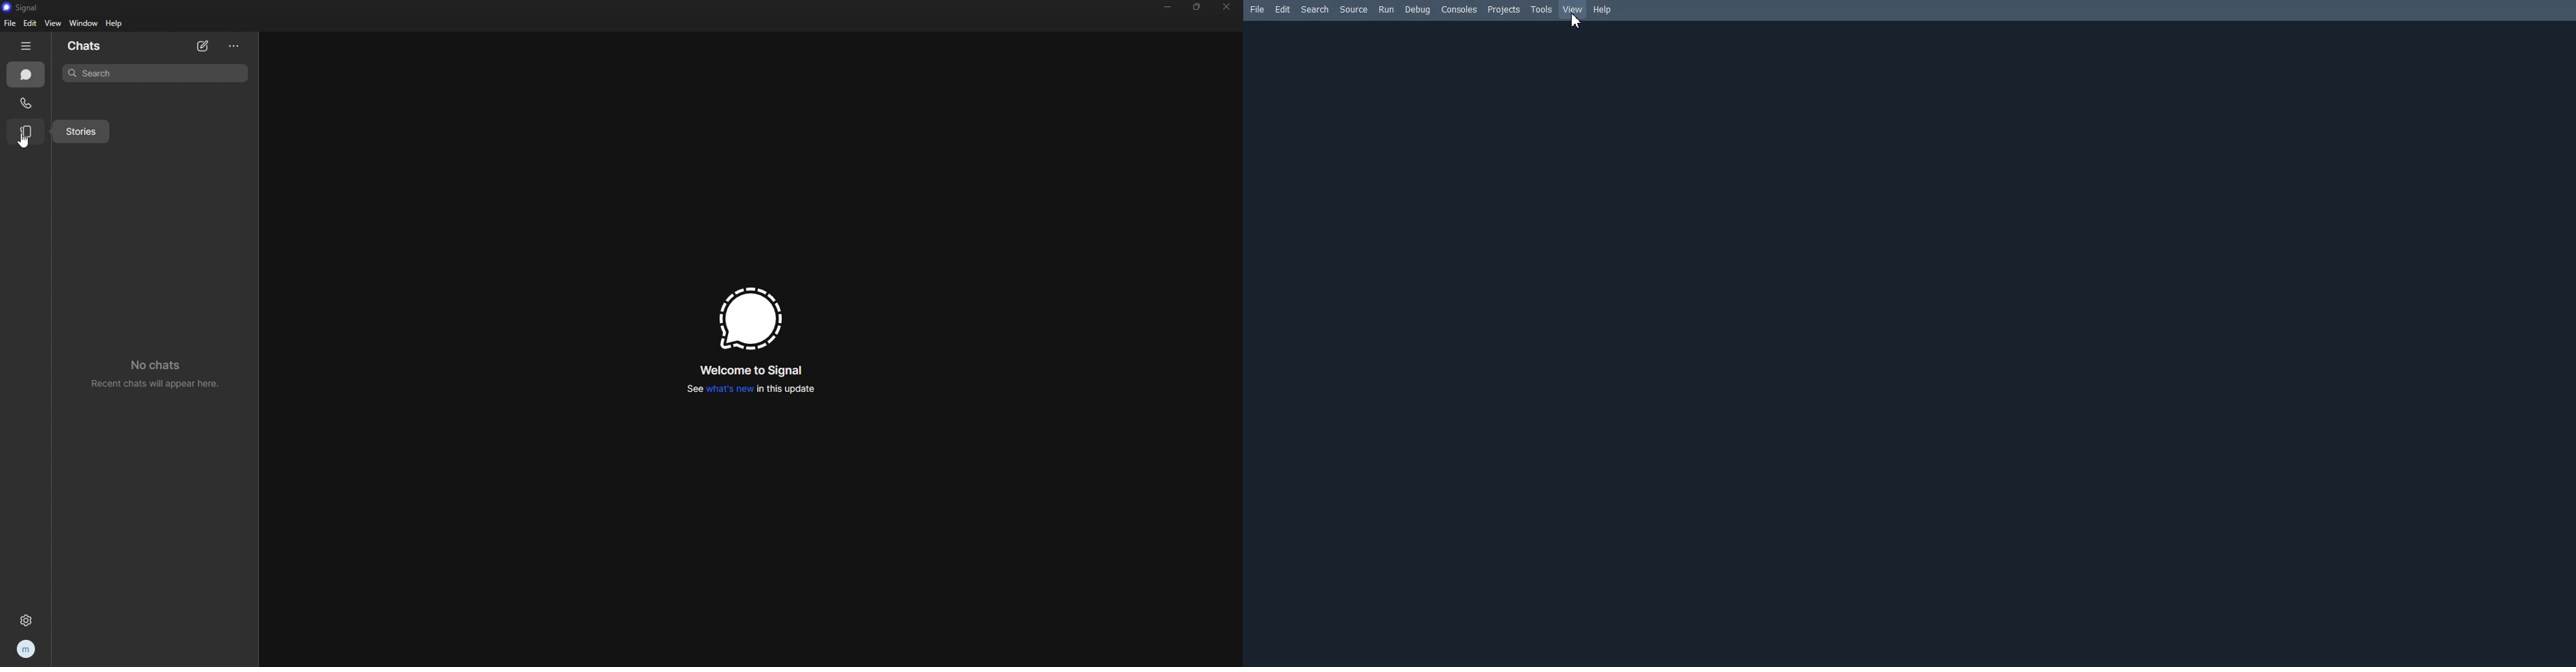 This screenshot has width=2576, height=672. I want to click on View, so click(1573, 9).